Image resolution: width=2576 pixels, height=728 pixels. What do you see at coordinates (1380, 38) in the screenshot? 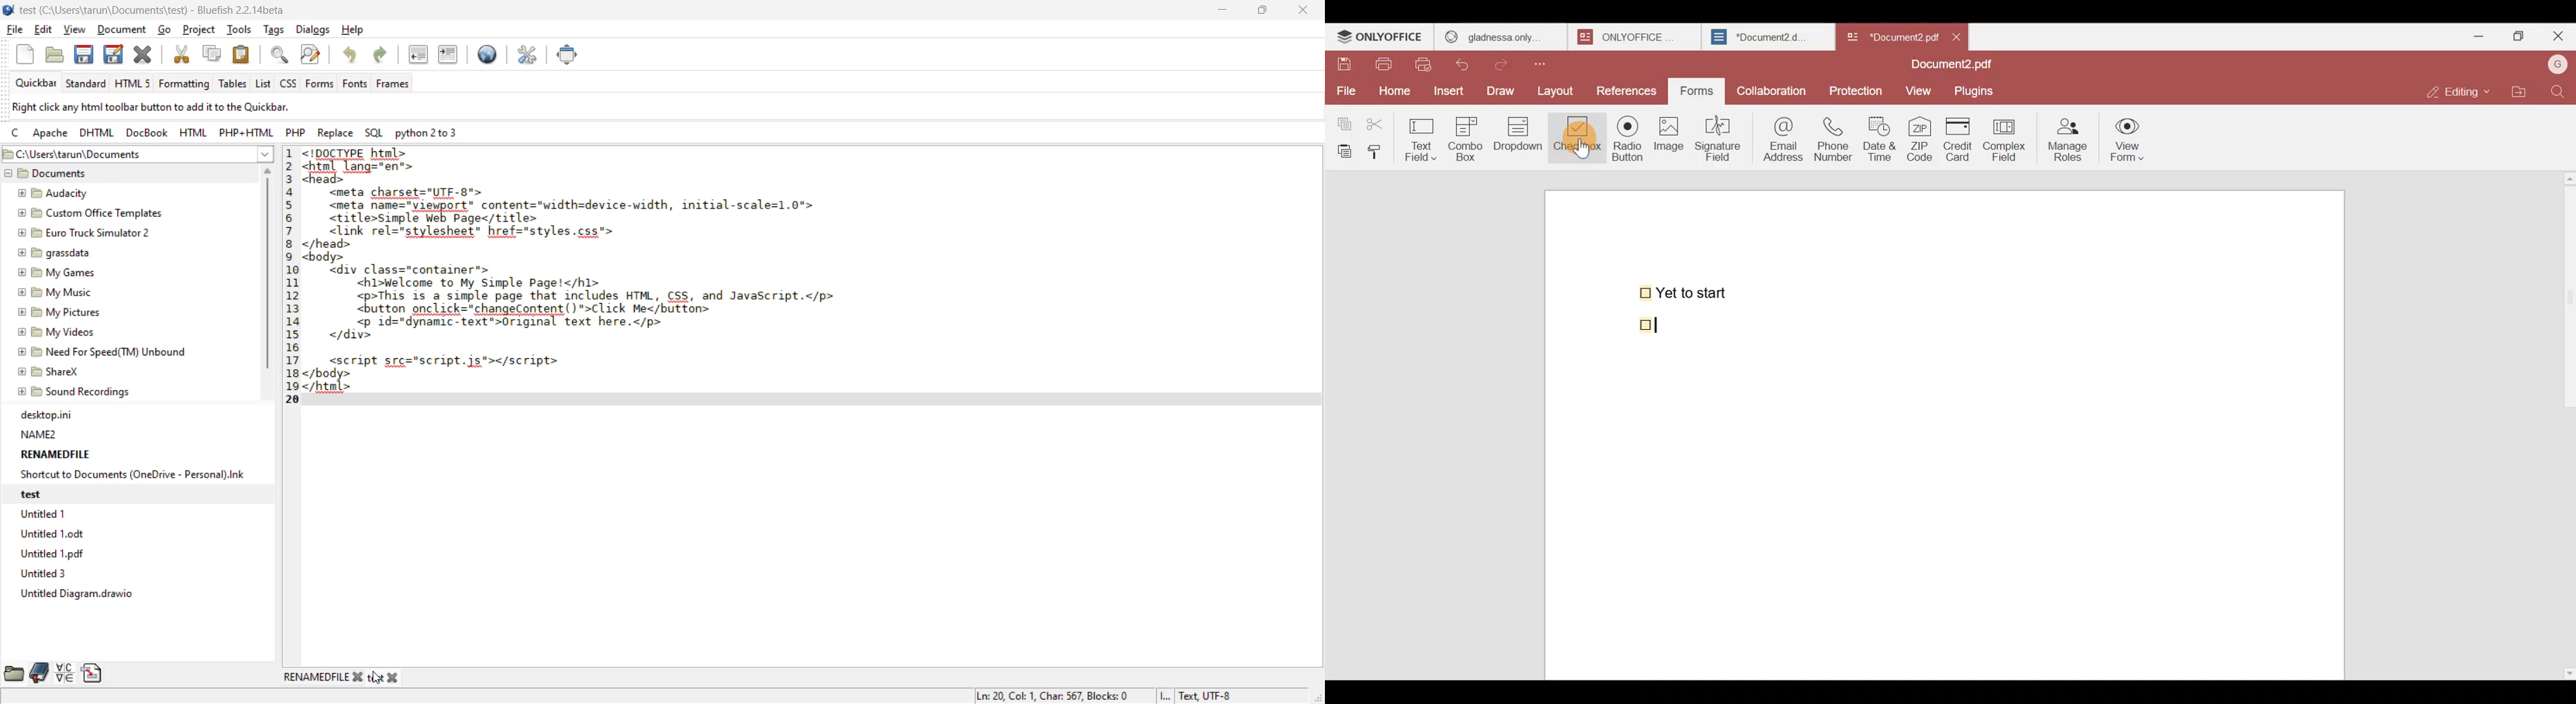
I see `ONLYOFFICE` at bounding box center [1380, 38].